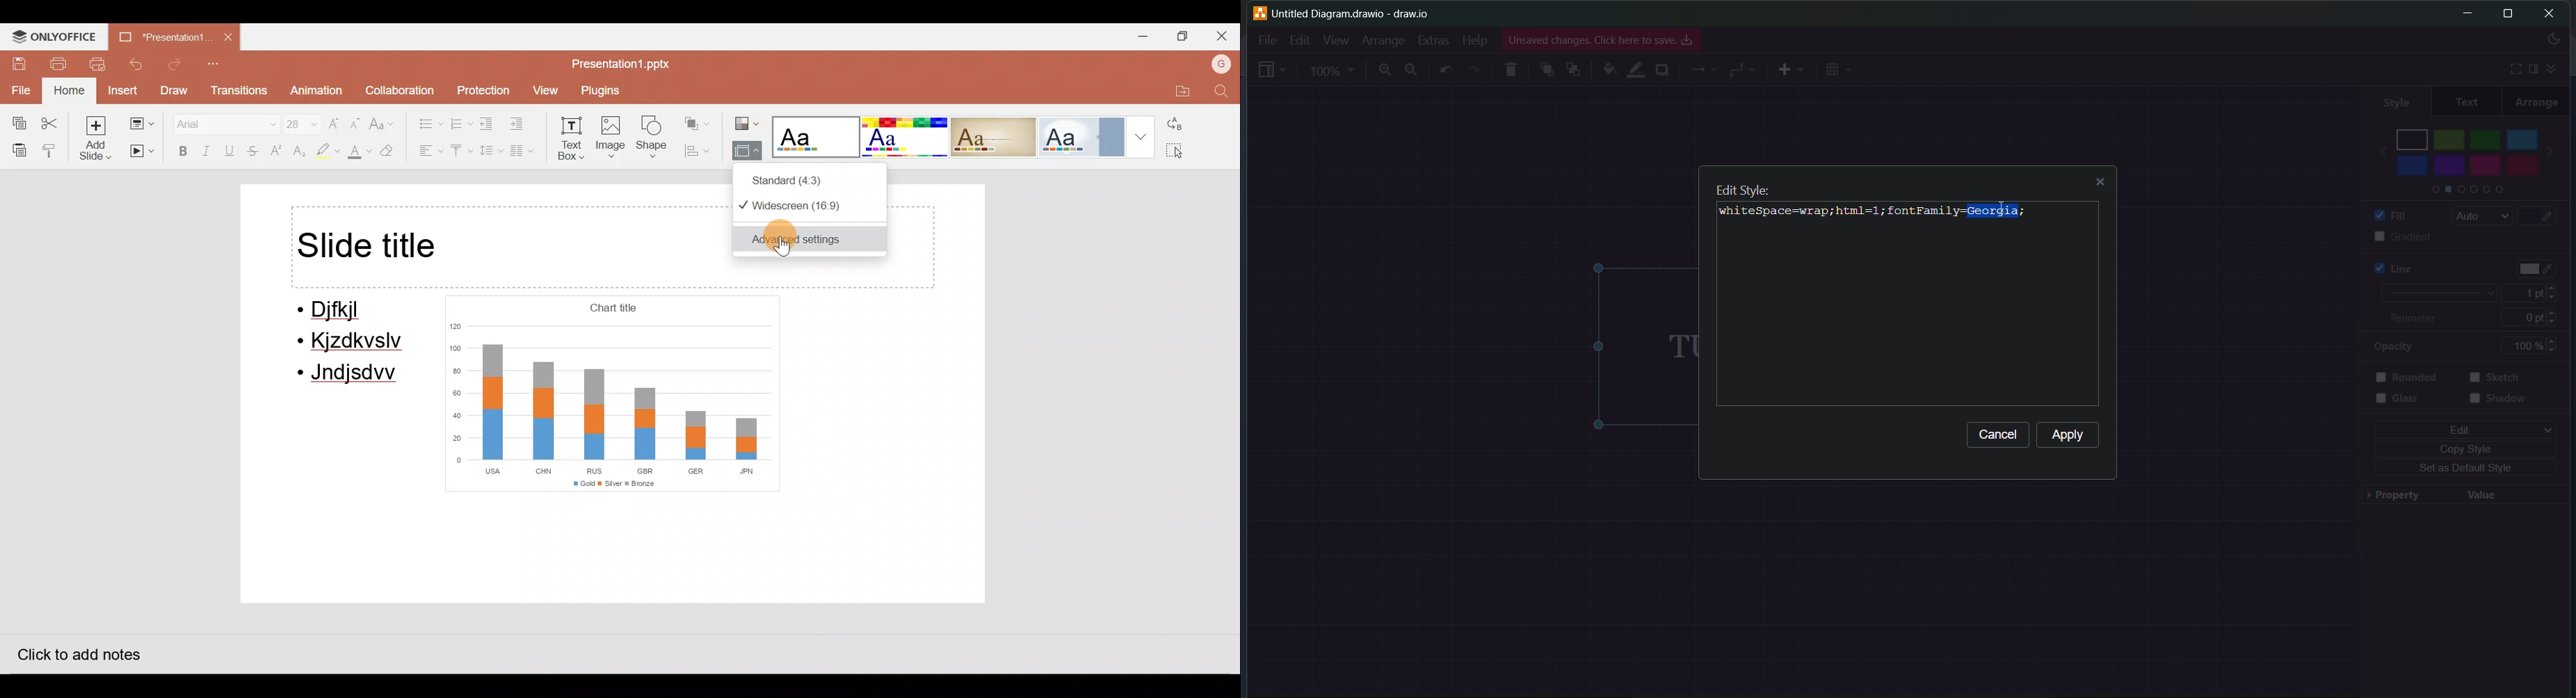 This screenshot has width=2576, height=700. What do you see at coordinates (1448, 70) in the screenshot?
I see `undo` at bounding box center [1448, 70].